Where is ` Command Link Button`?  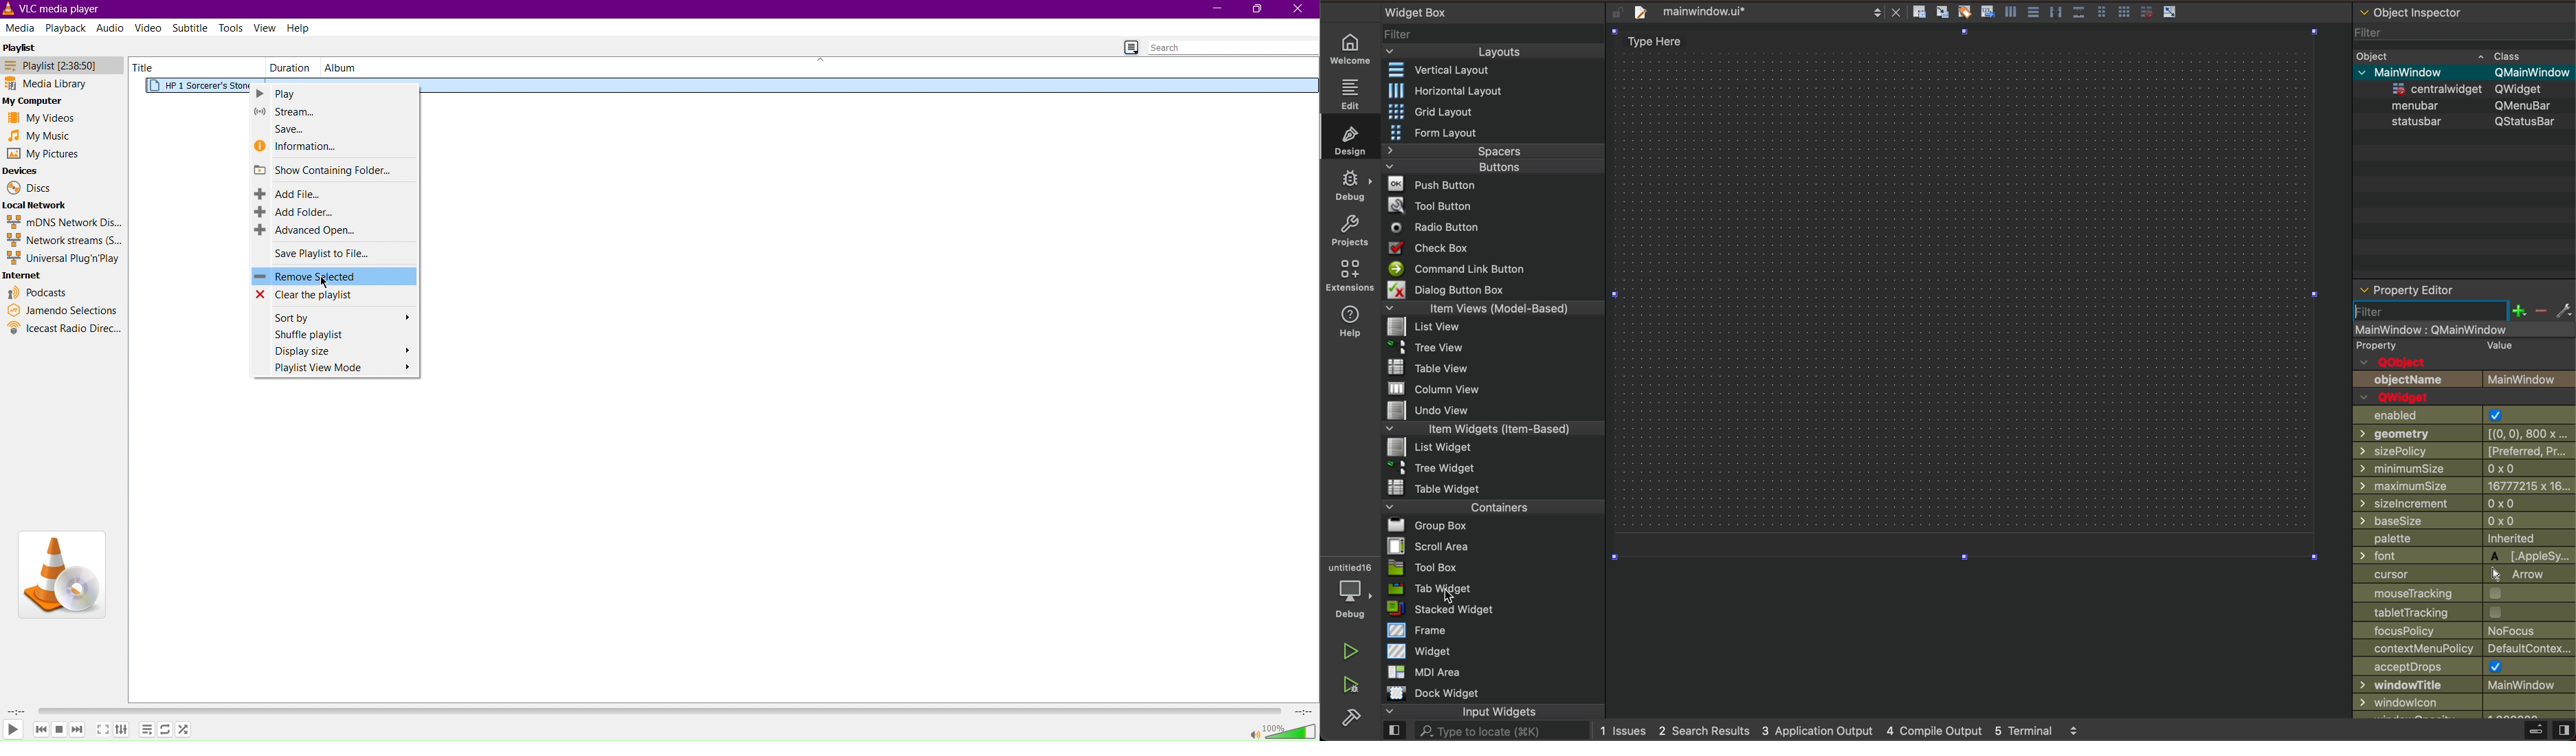  Command Link Button is located at coordinates (1456, 268).